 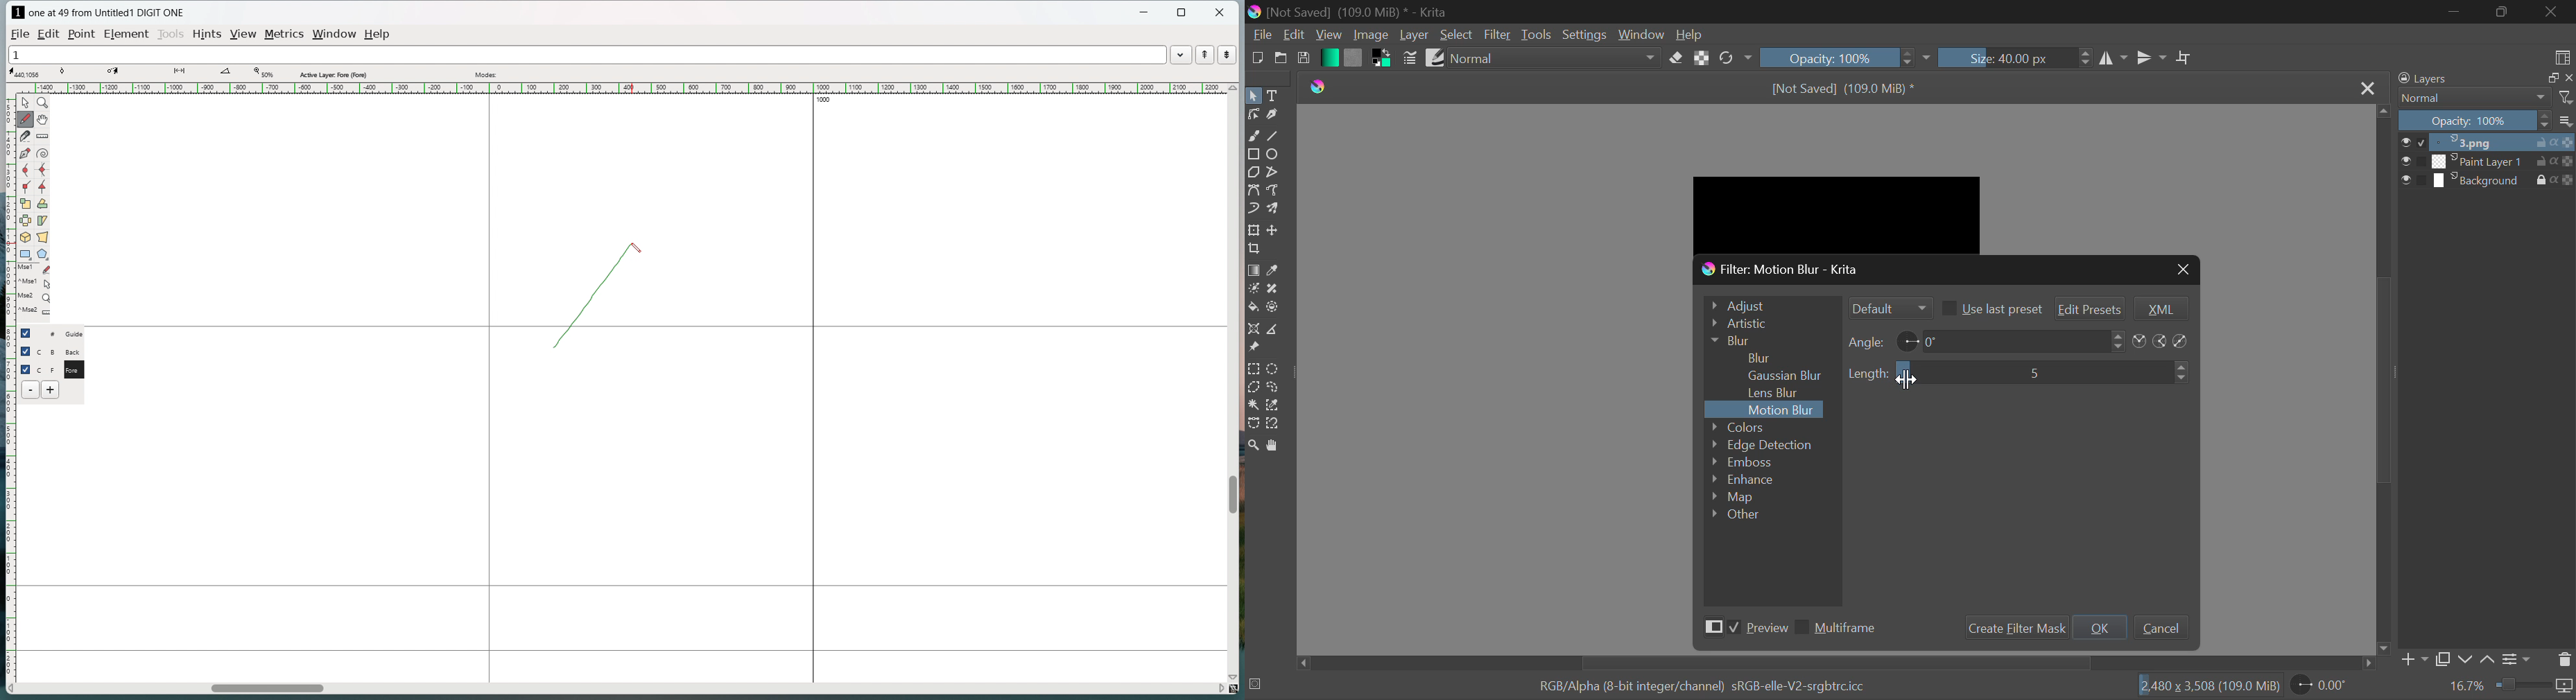 What do you see at coordinates (244, 34) in the screenshot?
I see `view` at bounding box center [244, 34].